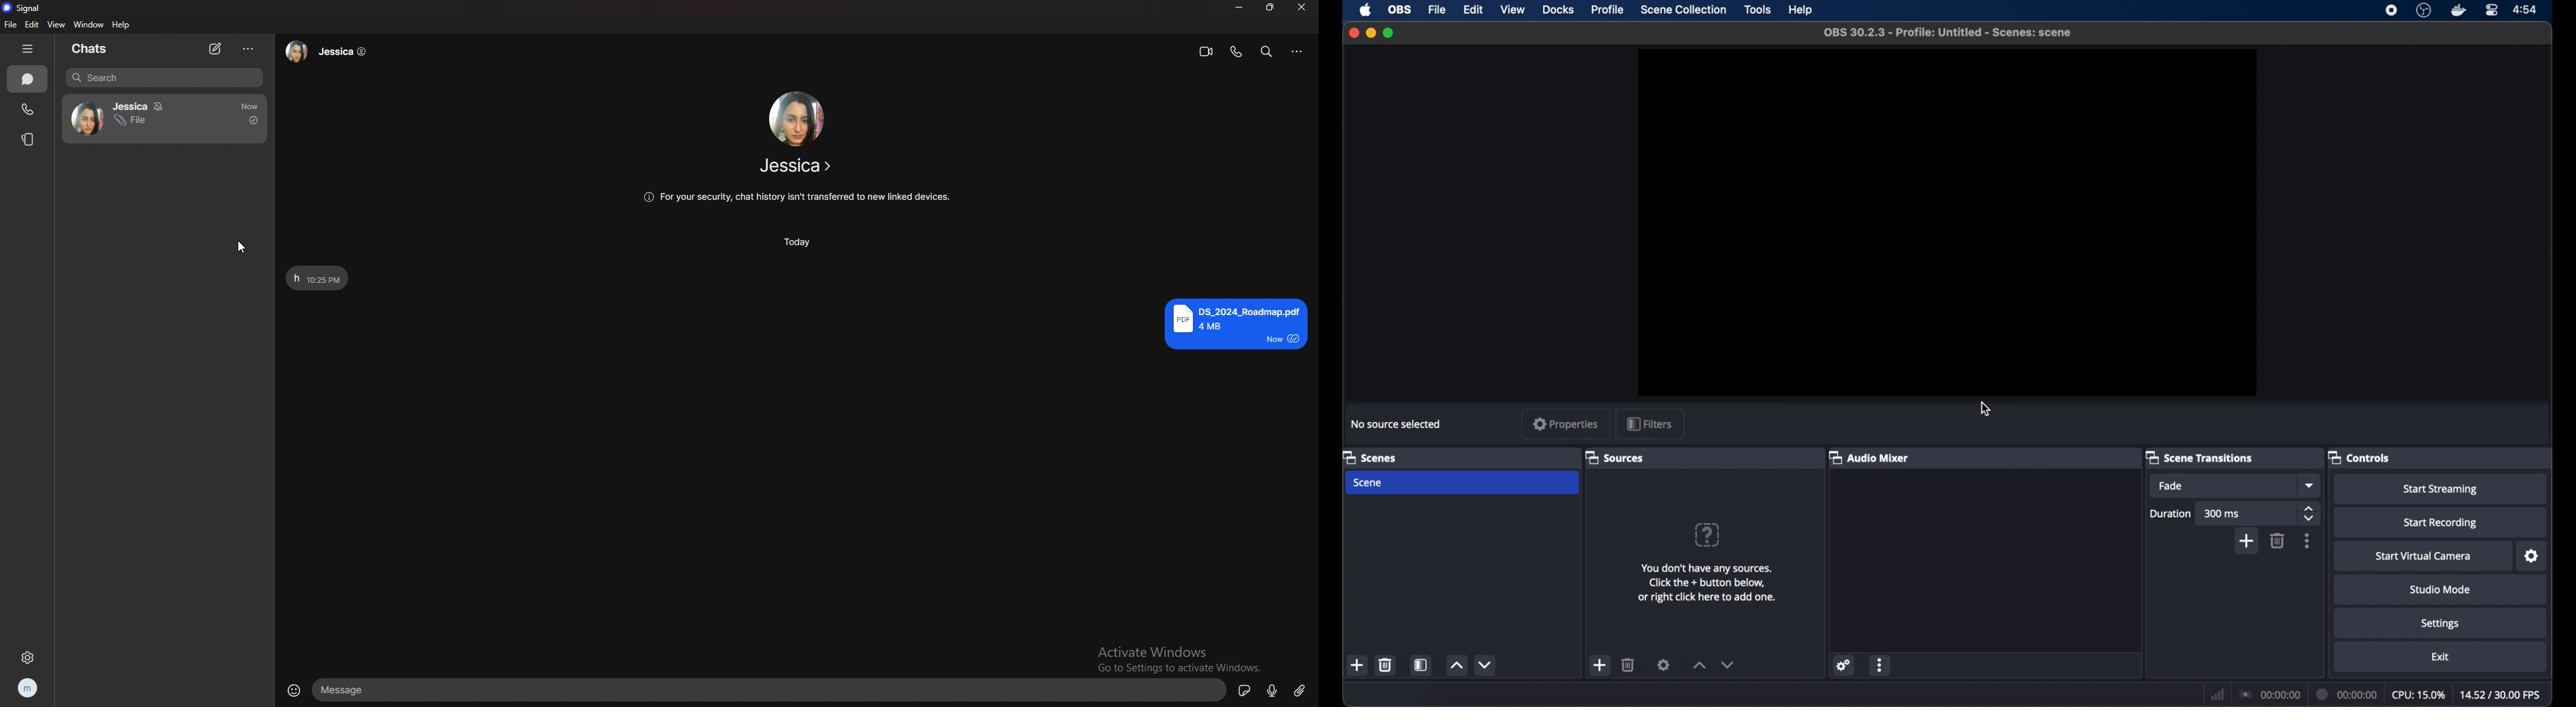 This screenshot has height=728, width=2576. I want to click on options, so click(1299, 51).